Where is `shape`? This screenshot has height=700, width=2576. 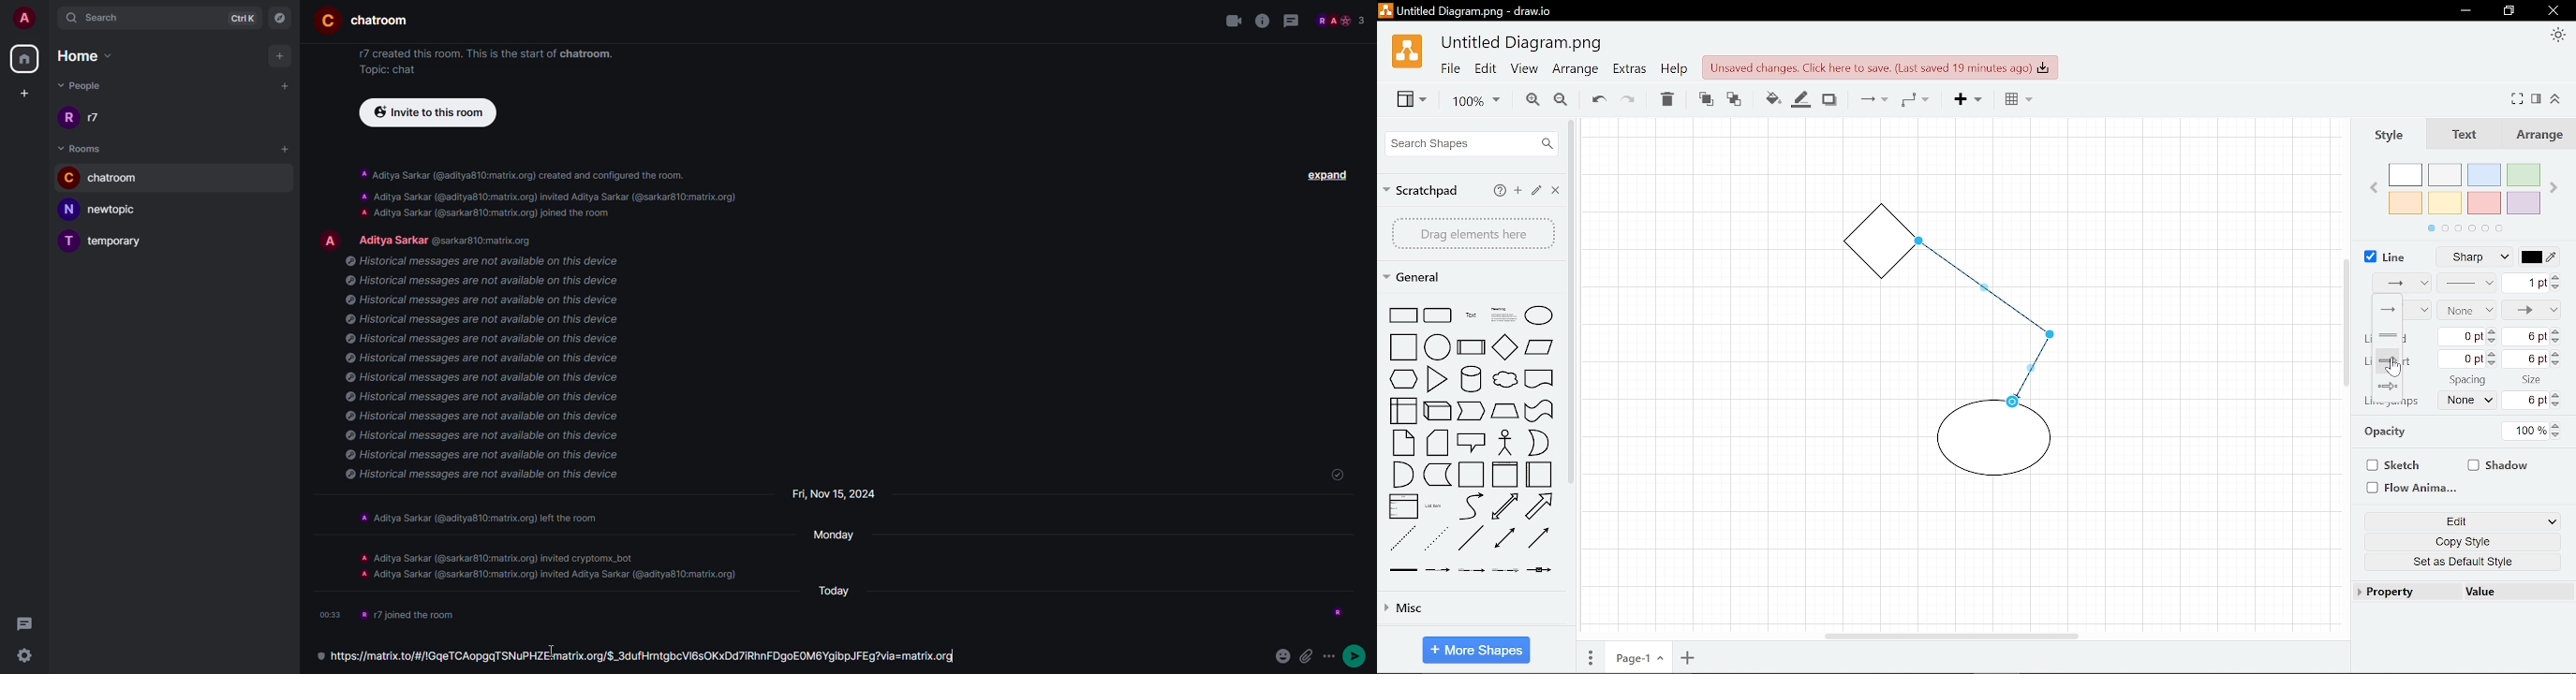
shape is located at coordinates (1402, 538).